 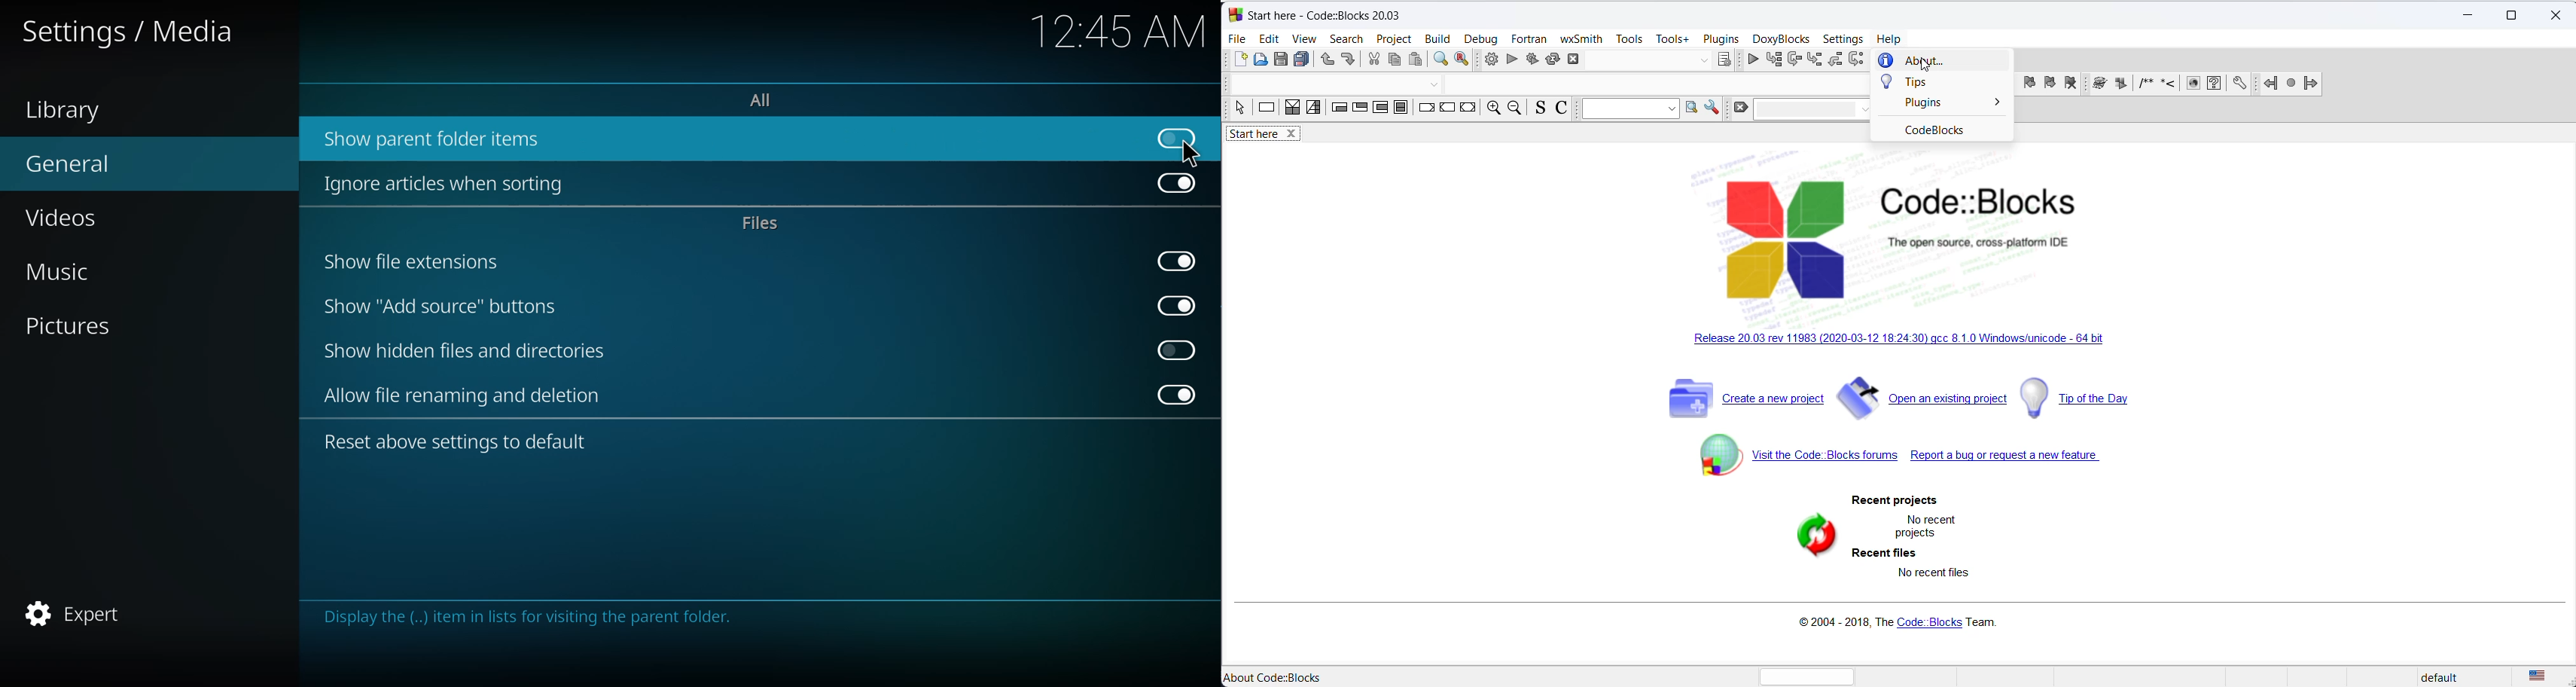 What do you see at coordinates (1328, 14) in the screenshot?
I see `start here` at bounding box center [1328, 14].